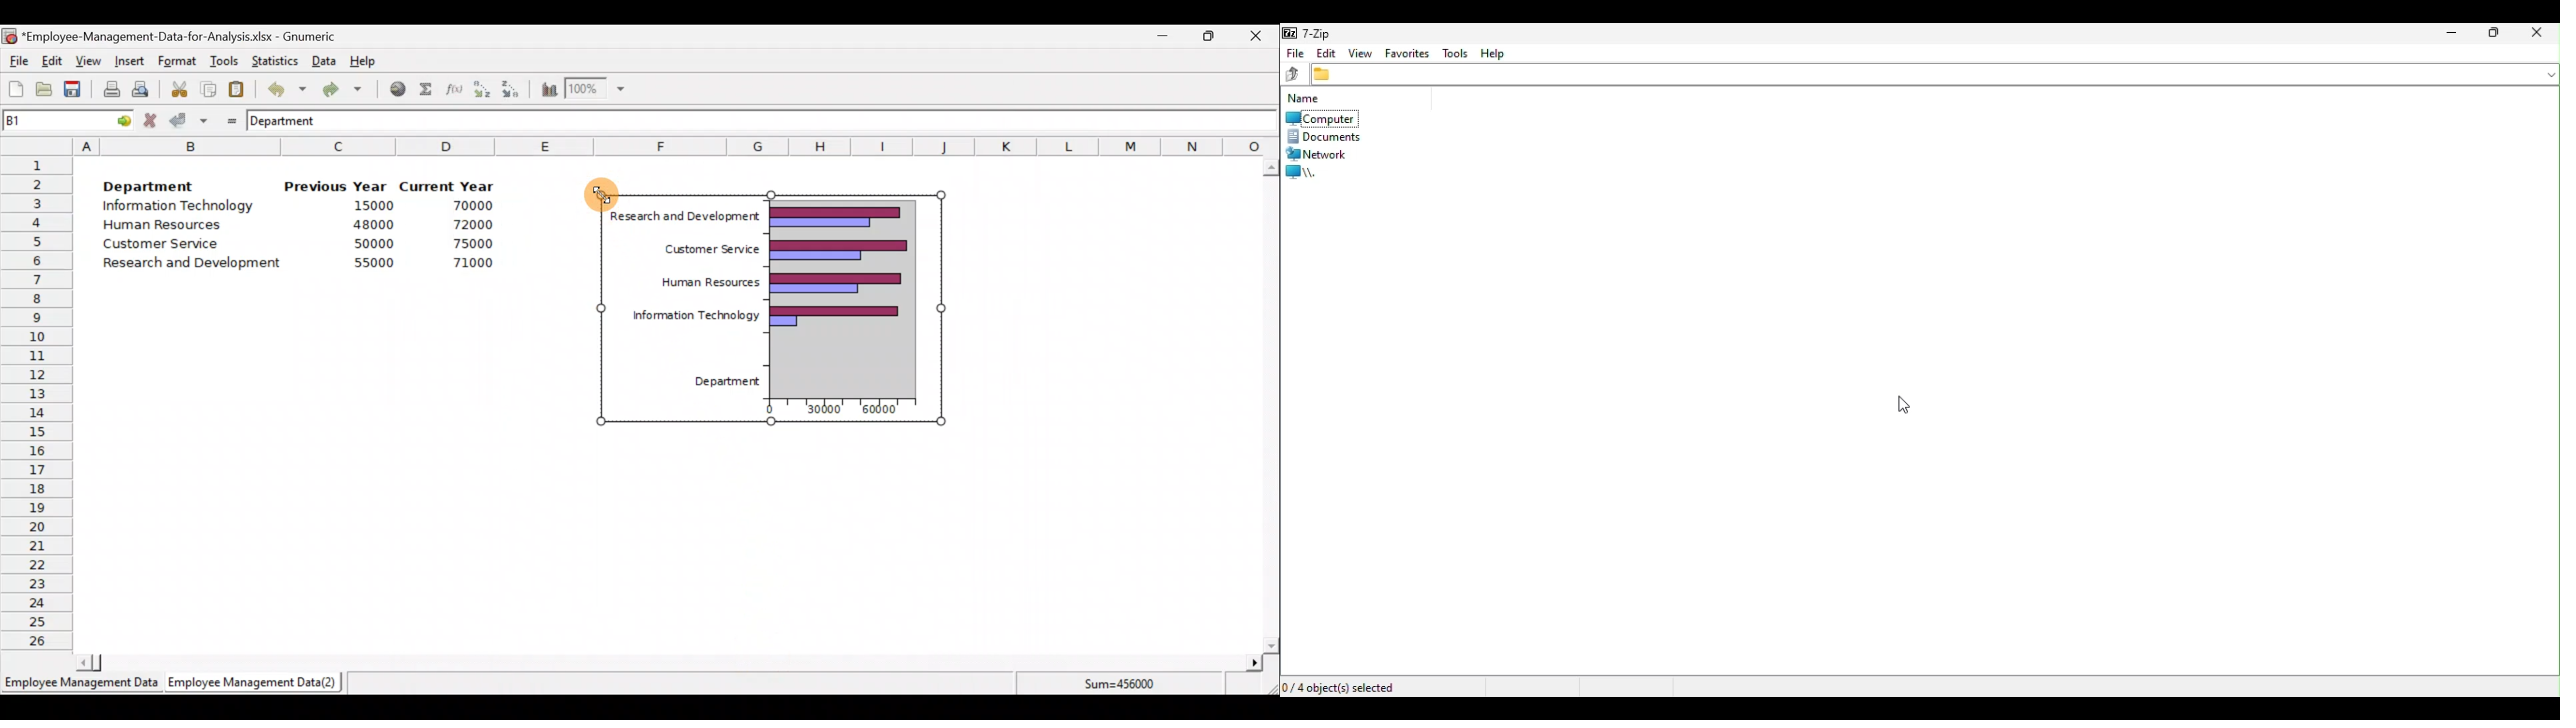 This screenshot has height=728, width=2576. What do you see at coordinates (291, 120) in the screenshot?
I see `Department` at bounding box center [291, 120].